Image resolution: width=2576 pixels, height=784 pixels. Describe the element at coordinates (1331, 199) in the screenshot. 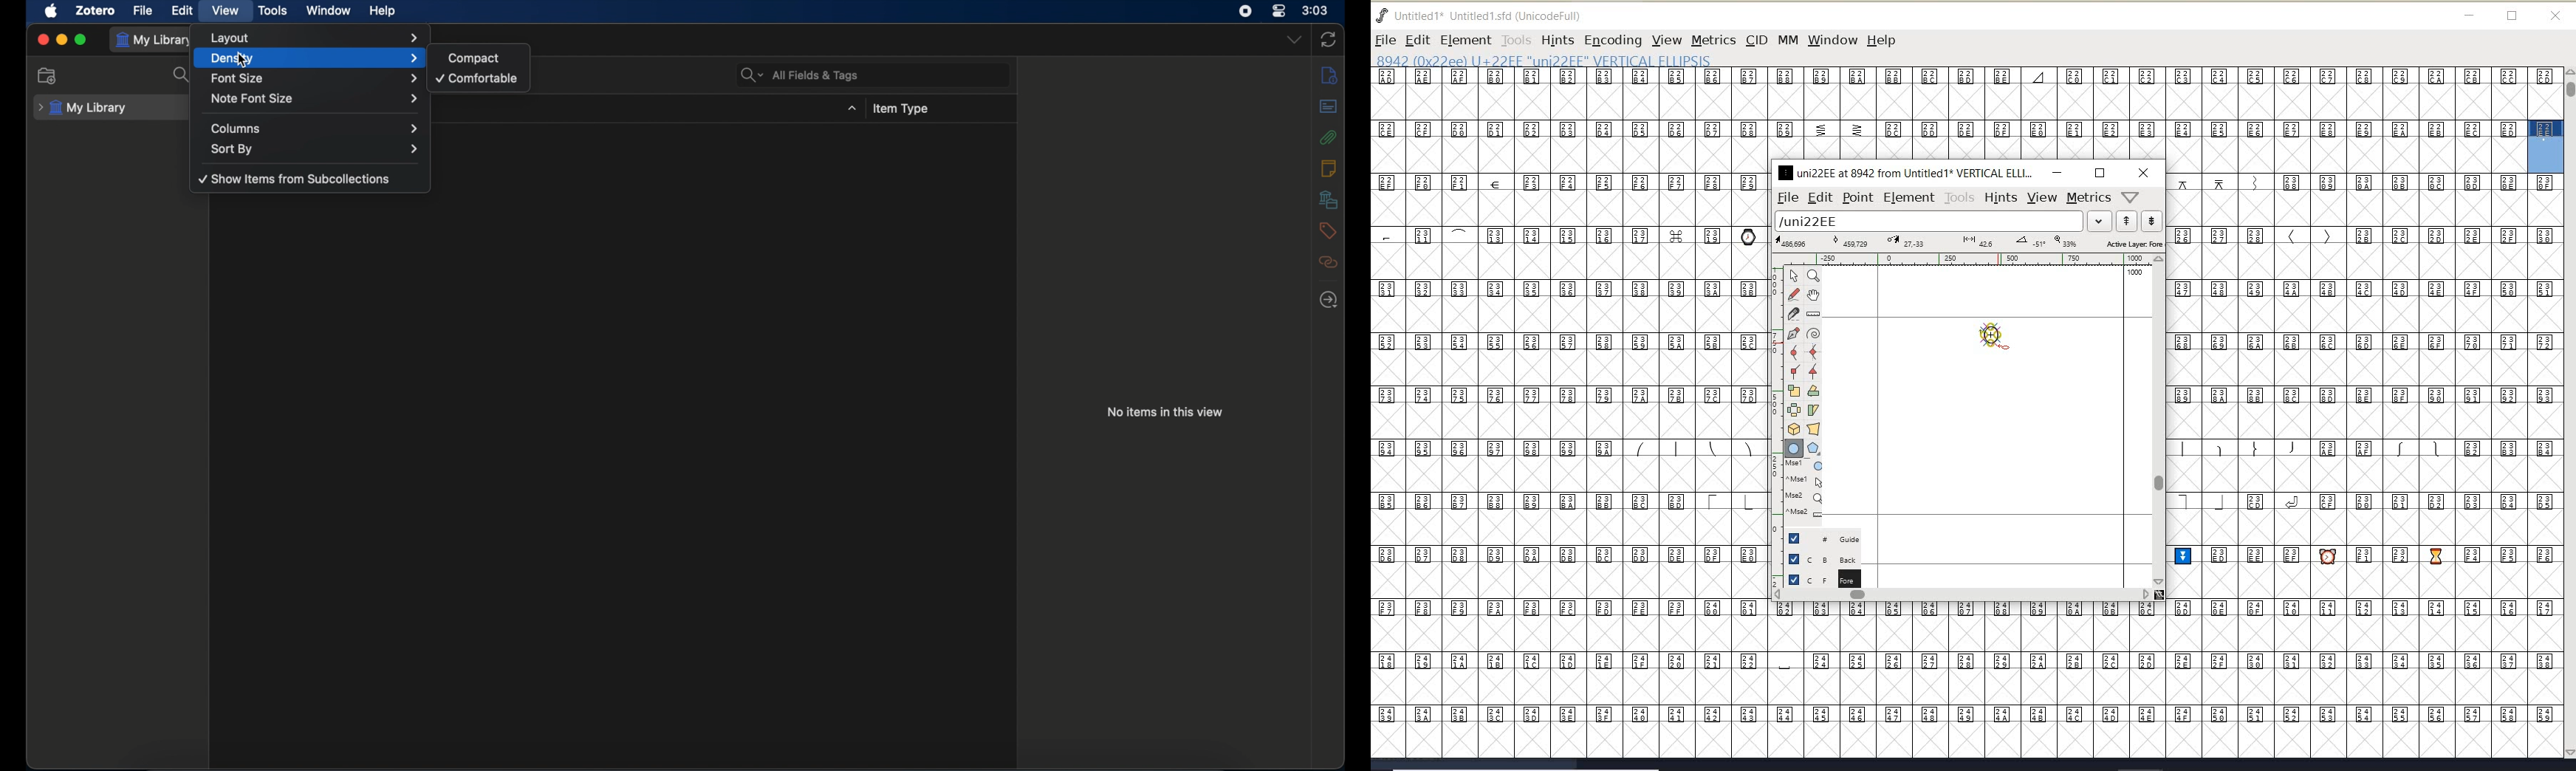

I see `libraries` at that location.